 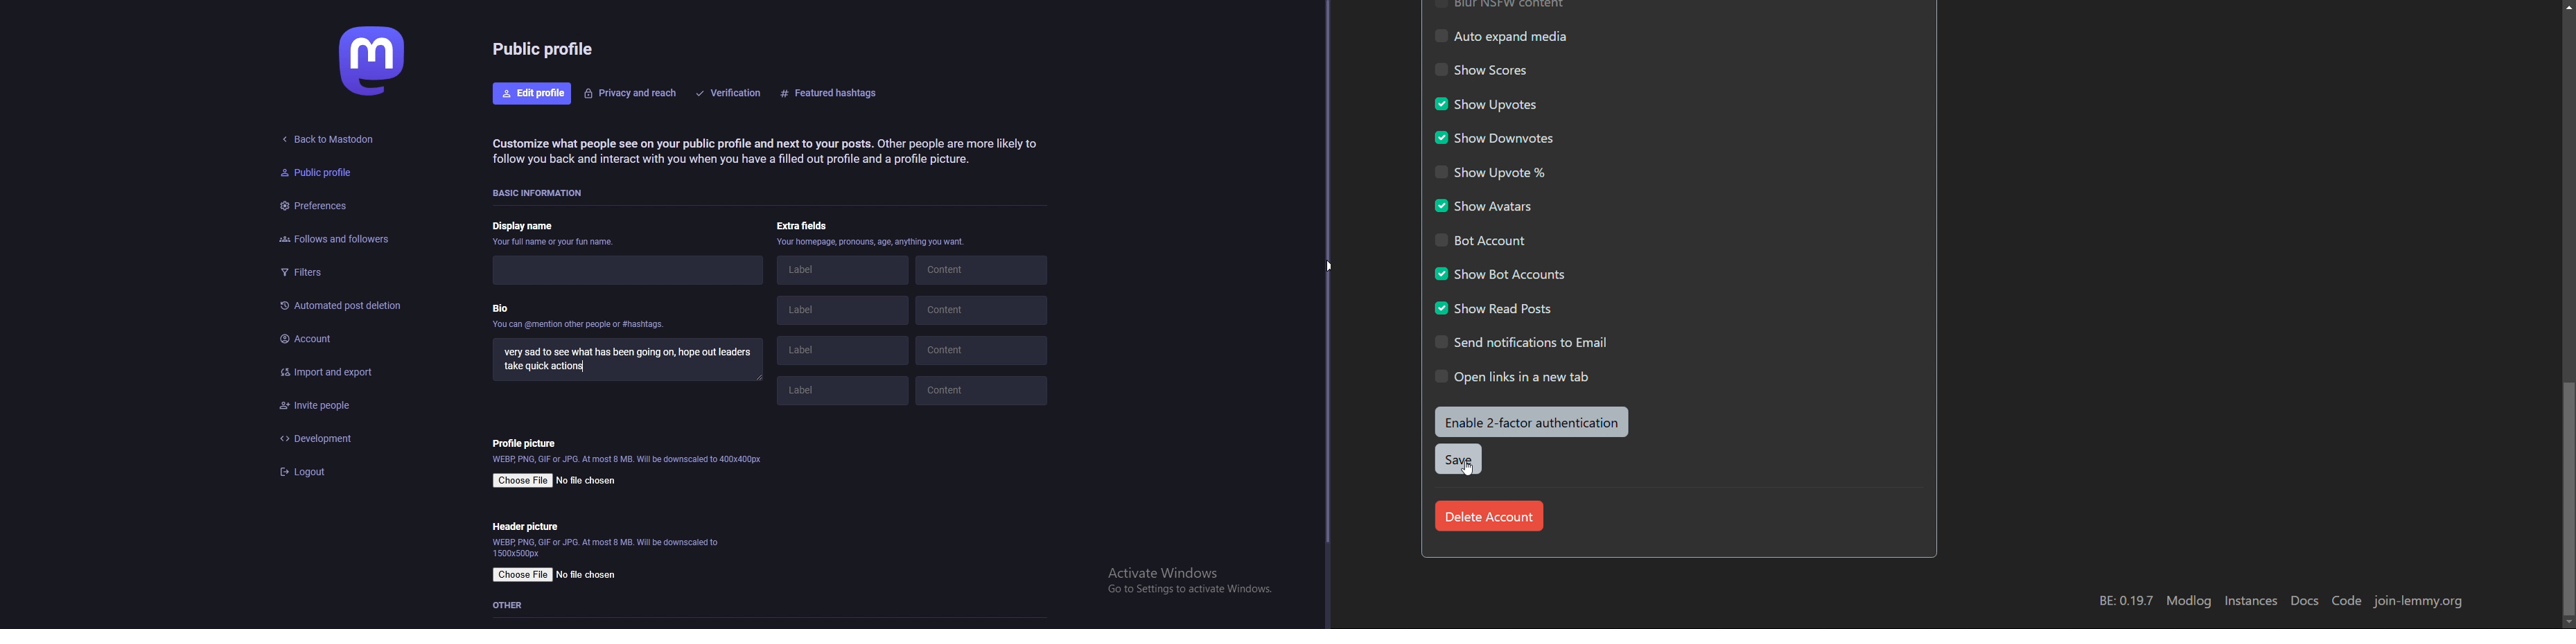 I want to click on send notifications to email, so click(x=1523, y=342).